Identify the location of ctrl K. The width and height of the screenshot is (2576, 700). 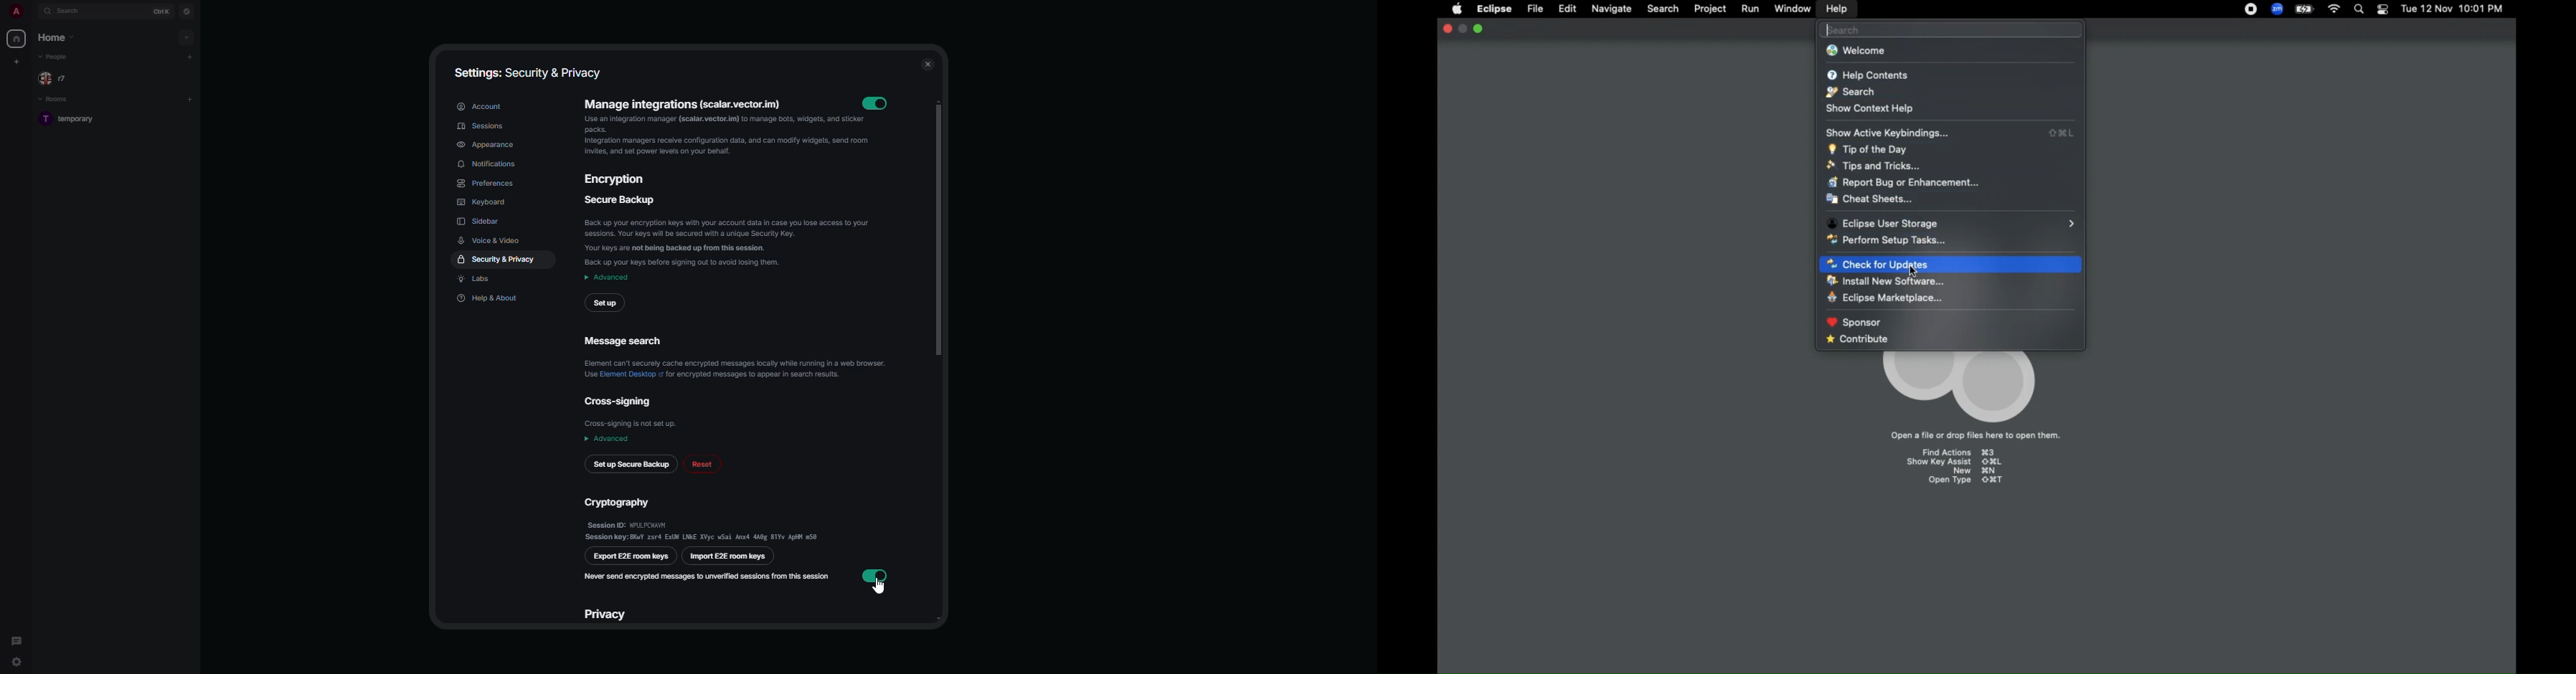
(162, 10).